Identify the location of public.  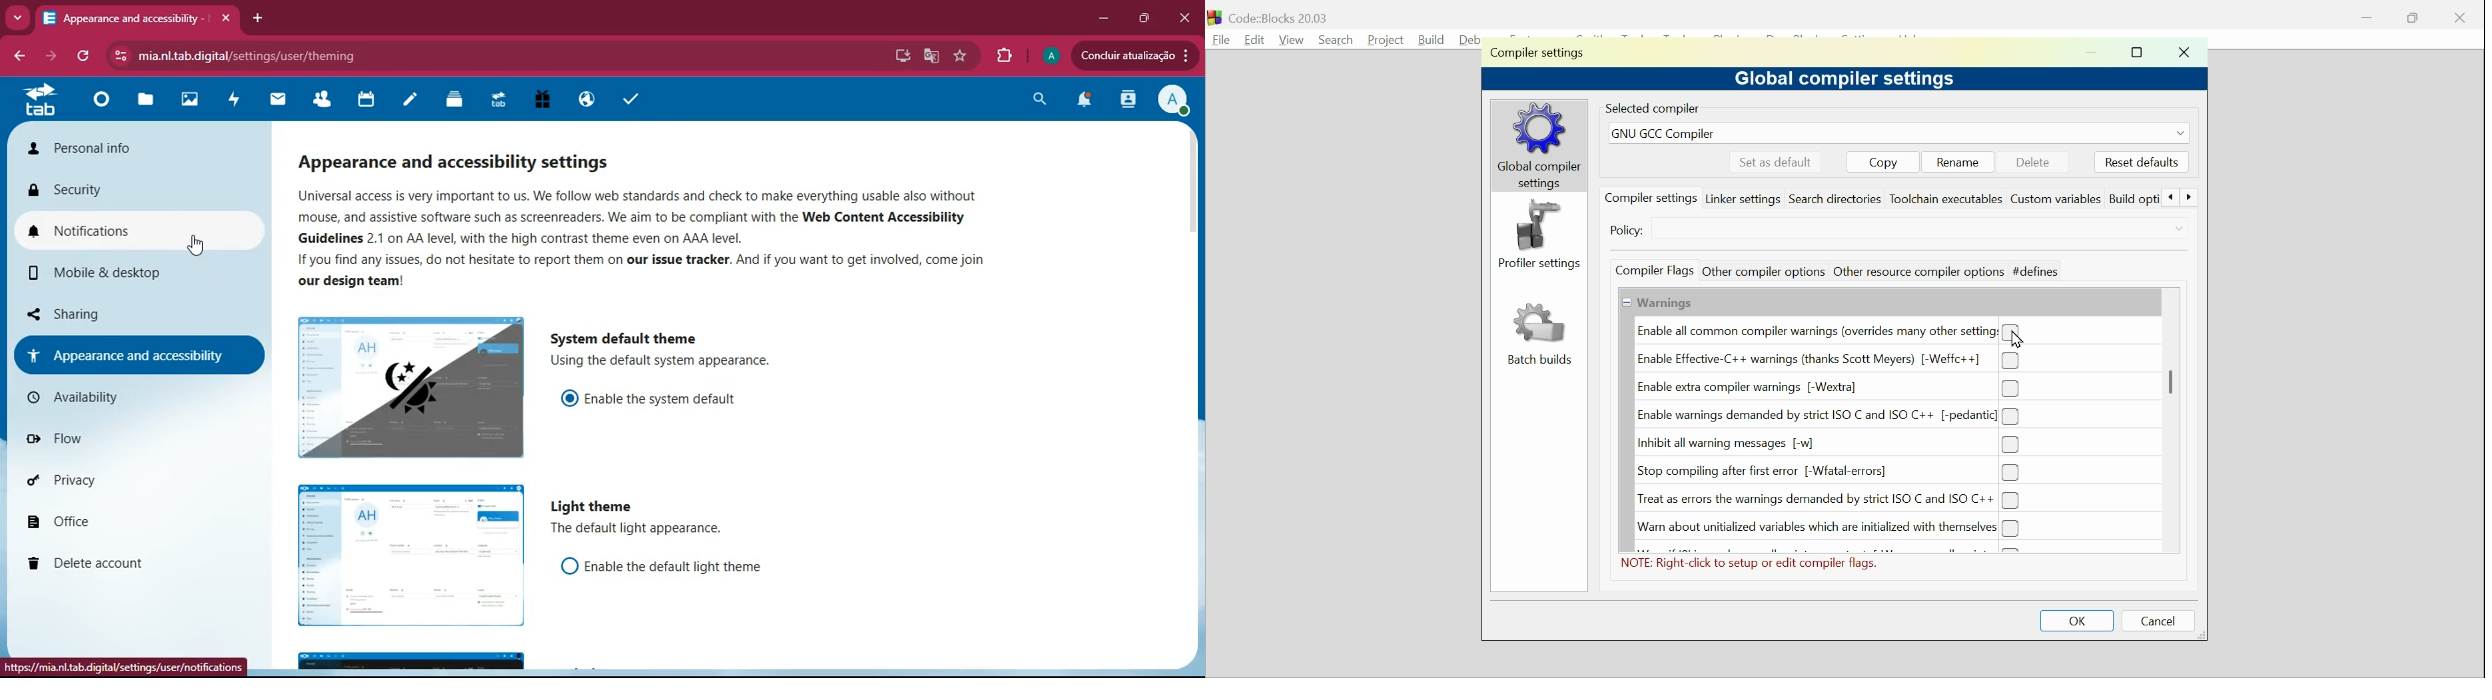
(587, 97).